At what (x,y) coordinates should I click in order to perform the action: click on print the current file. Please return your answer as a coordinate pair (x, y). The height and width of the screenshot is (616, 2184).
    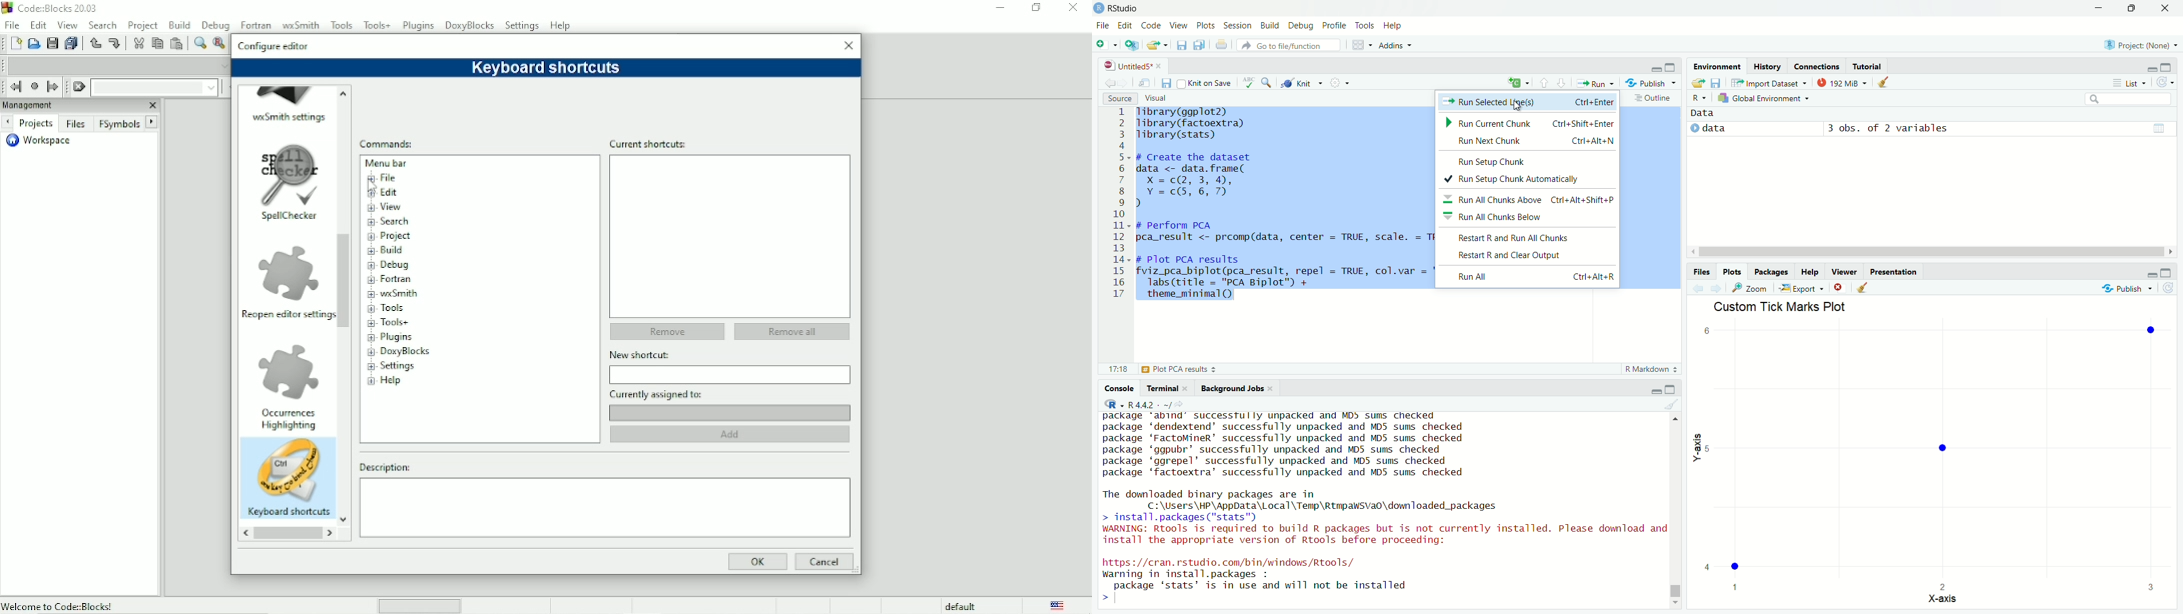
    Looking at the image, I should click on (1222, 45).